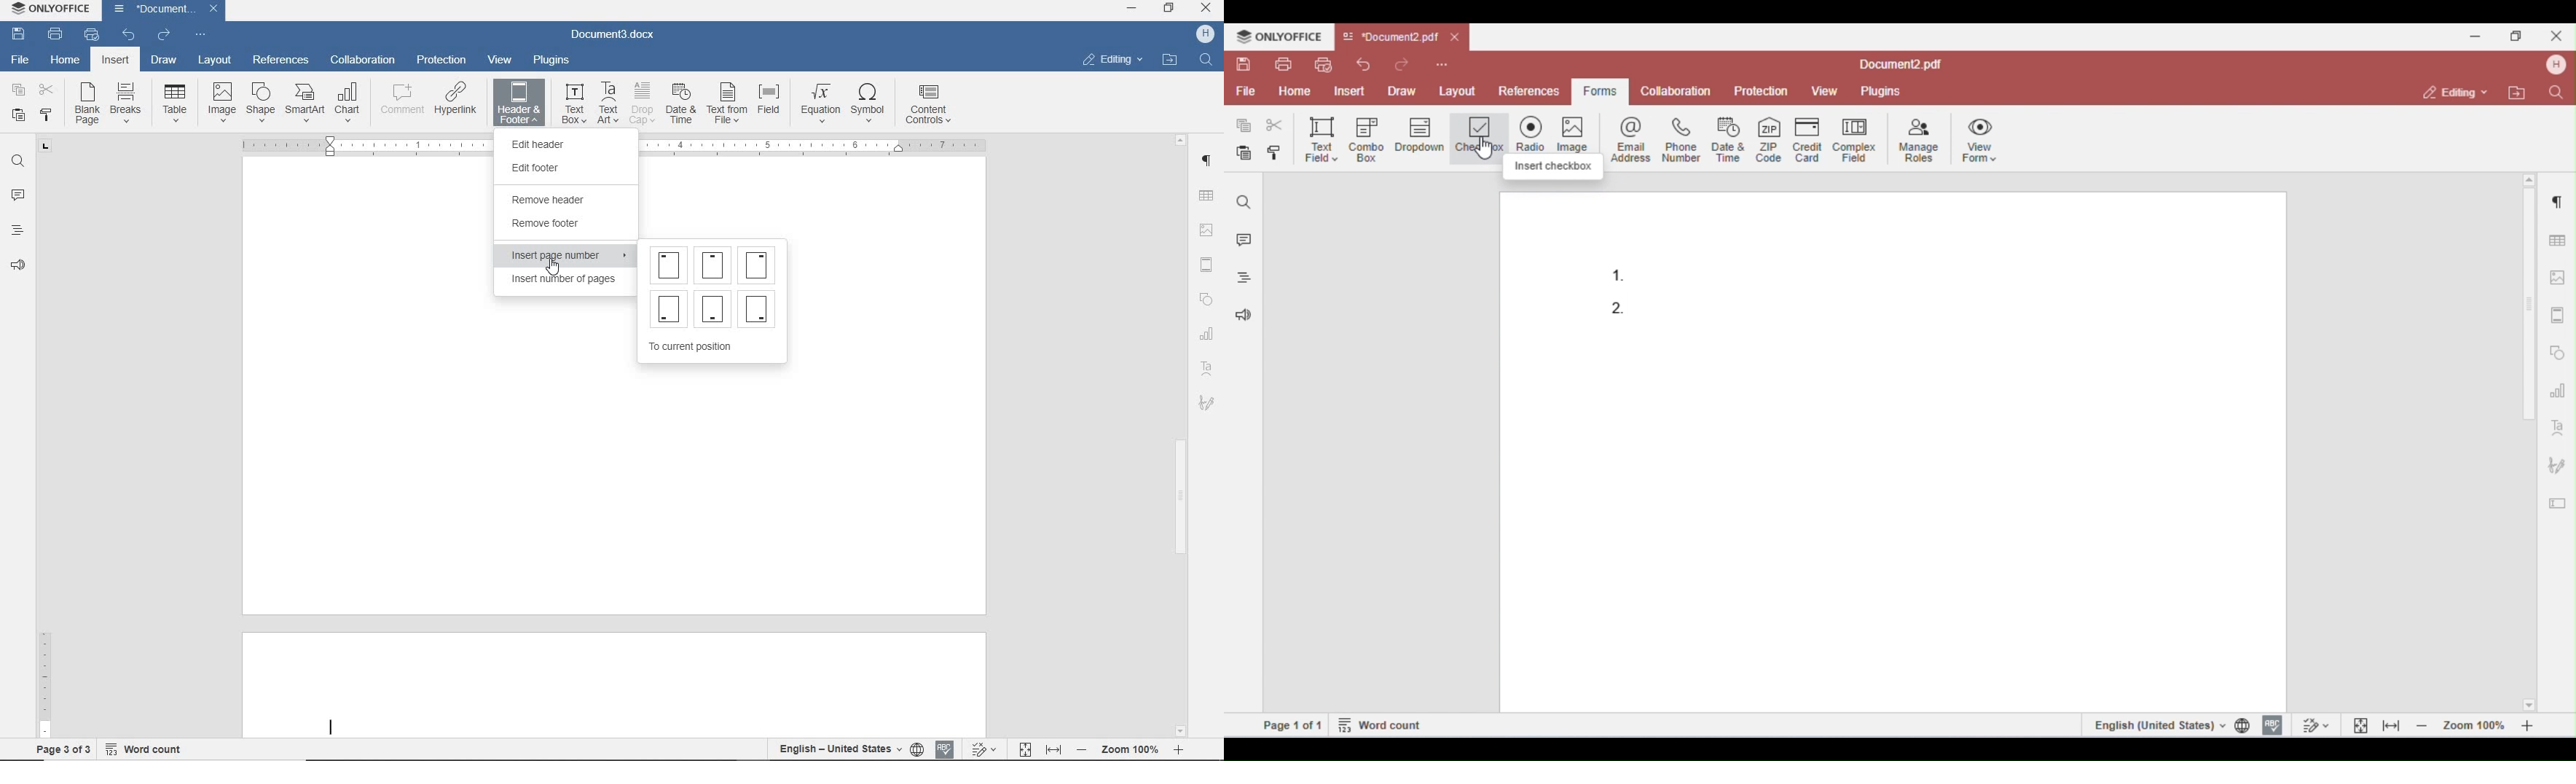  I want to click on HYPERLINK, so click(455, 104).